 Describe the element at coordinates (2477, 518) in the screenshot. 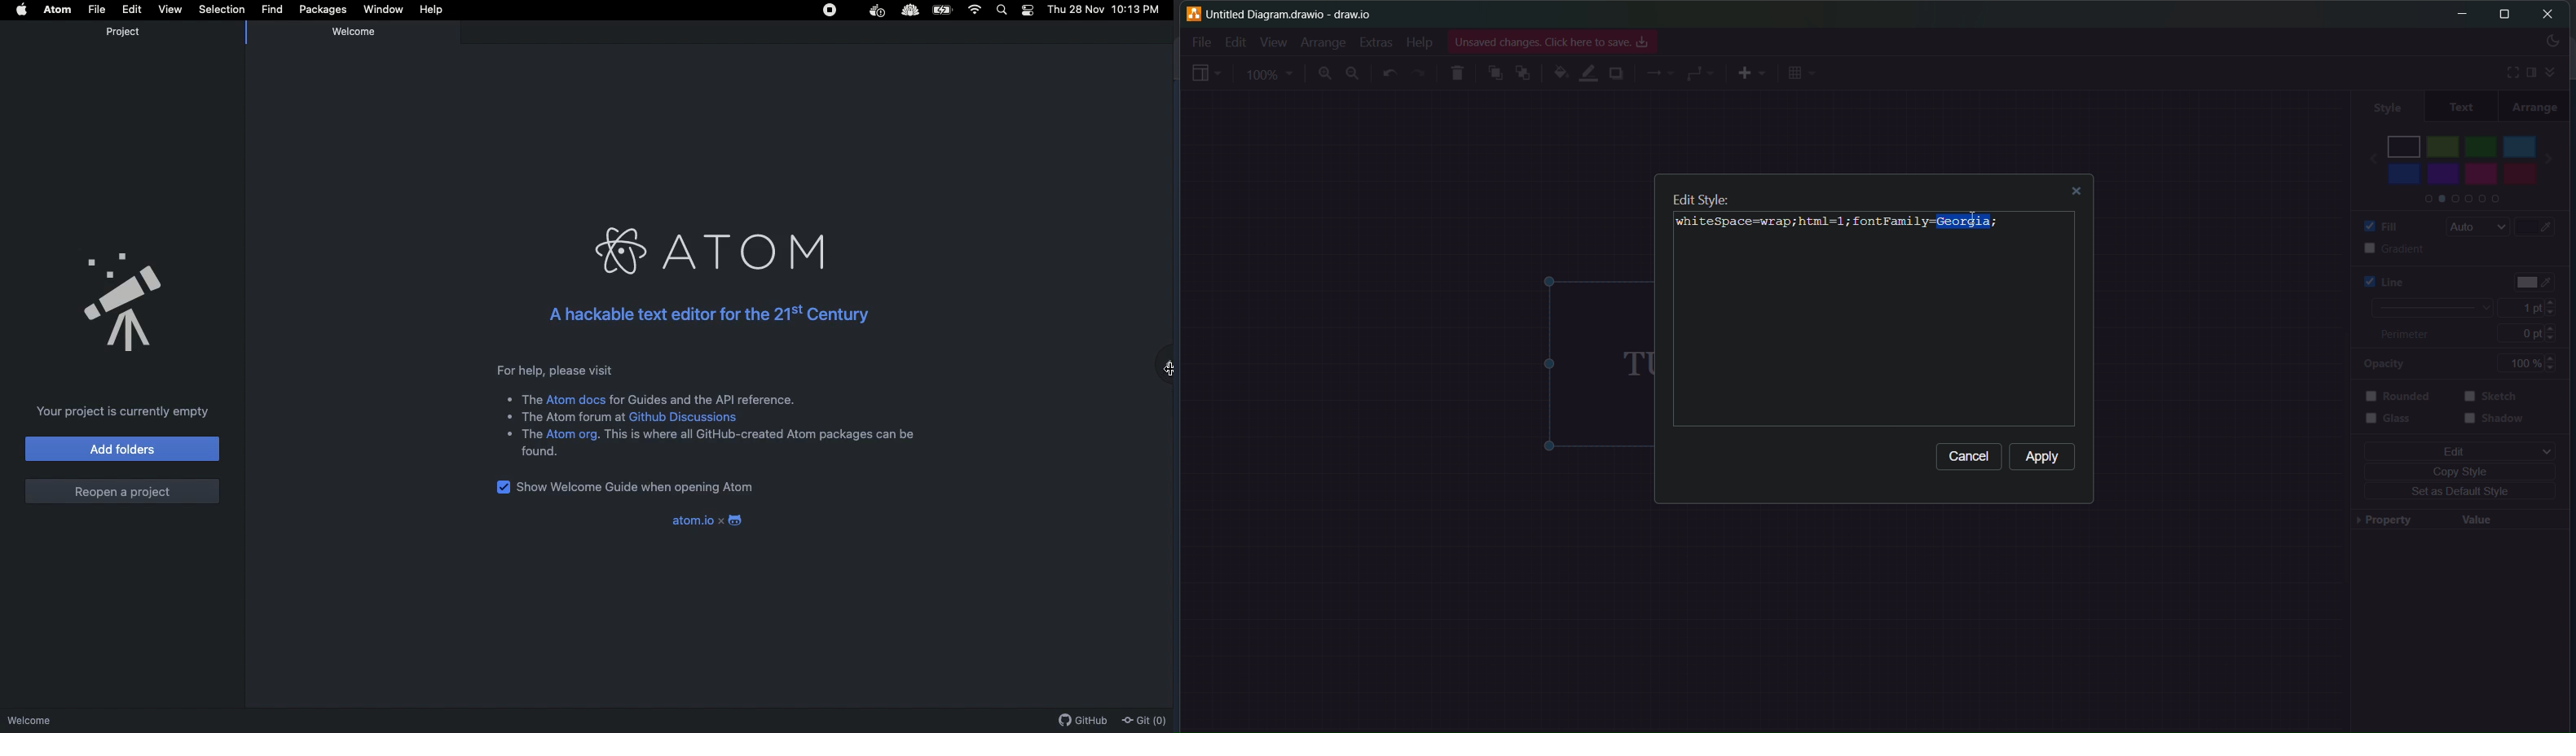

I see `value` at that location.